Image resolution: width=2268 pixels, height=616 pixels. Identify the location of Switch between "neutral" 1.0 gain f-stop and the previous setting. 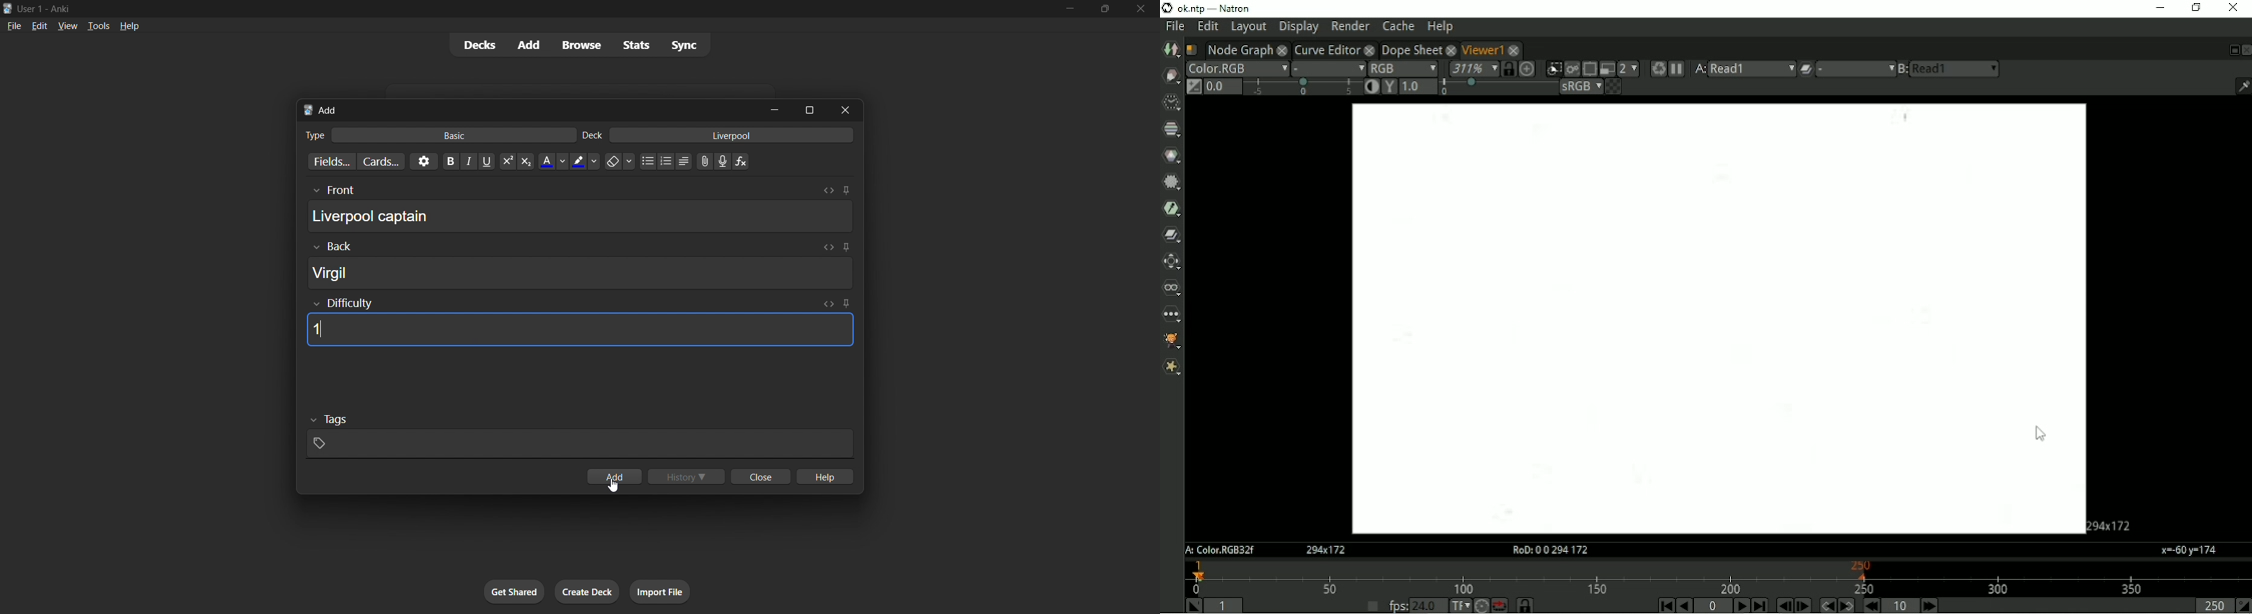
(1194, 86).